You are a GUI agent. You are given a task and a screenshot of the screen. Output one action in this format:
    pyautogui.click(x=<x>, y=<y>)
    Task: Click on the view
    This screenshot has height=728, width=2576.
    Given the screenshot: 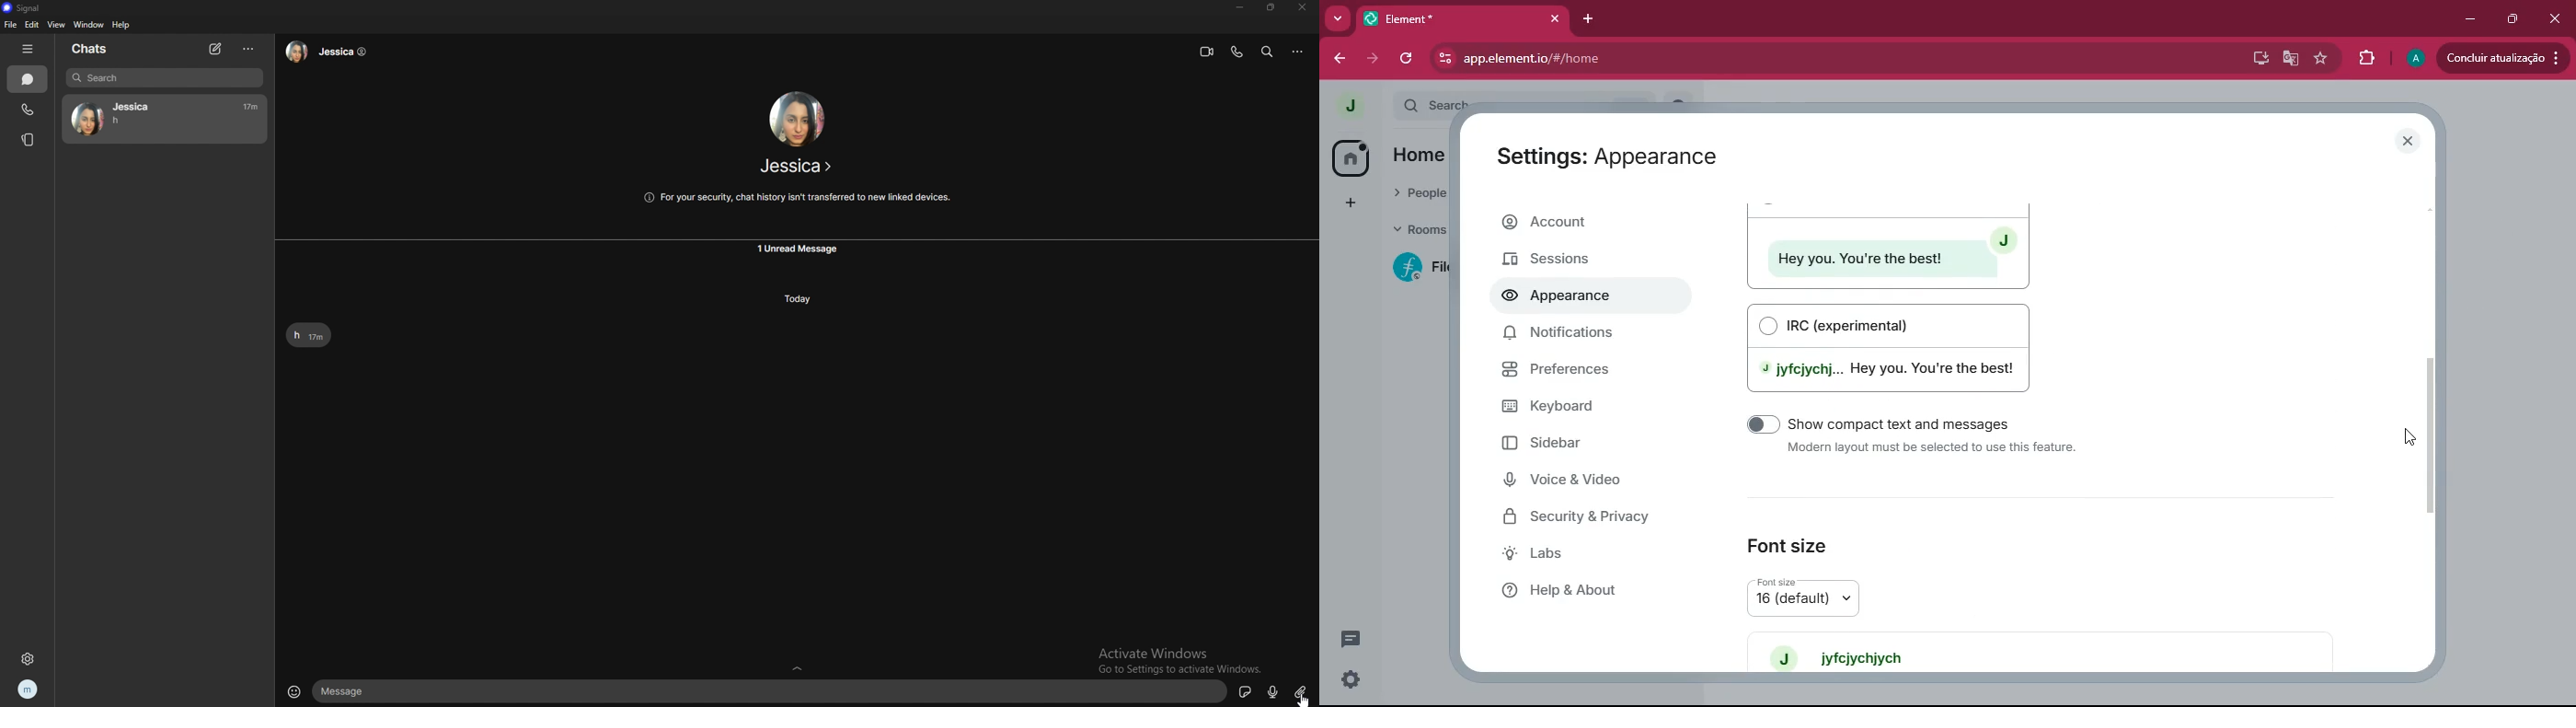 What is the action you would take?
    pyautogui.click(x=55, y=24)
    